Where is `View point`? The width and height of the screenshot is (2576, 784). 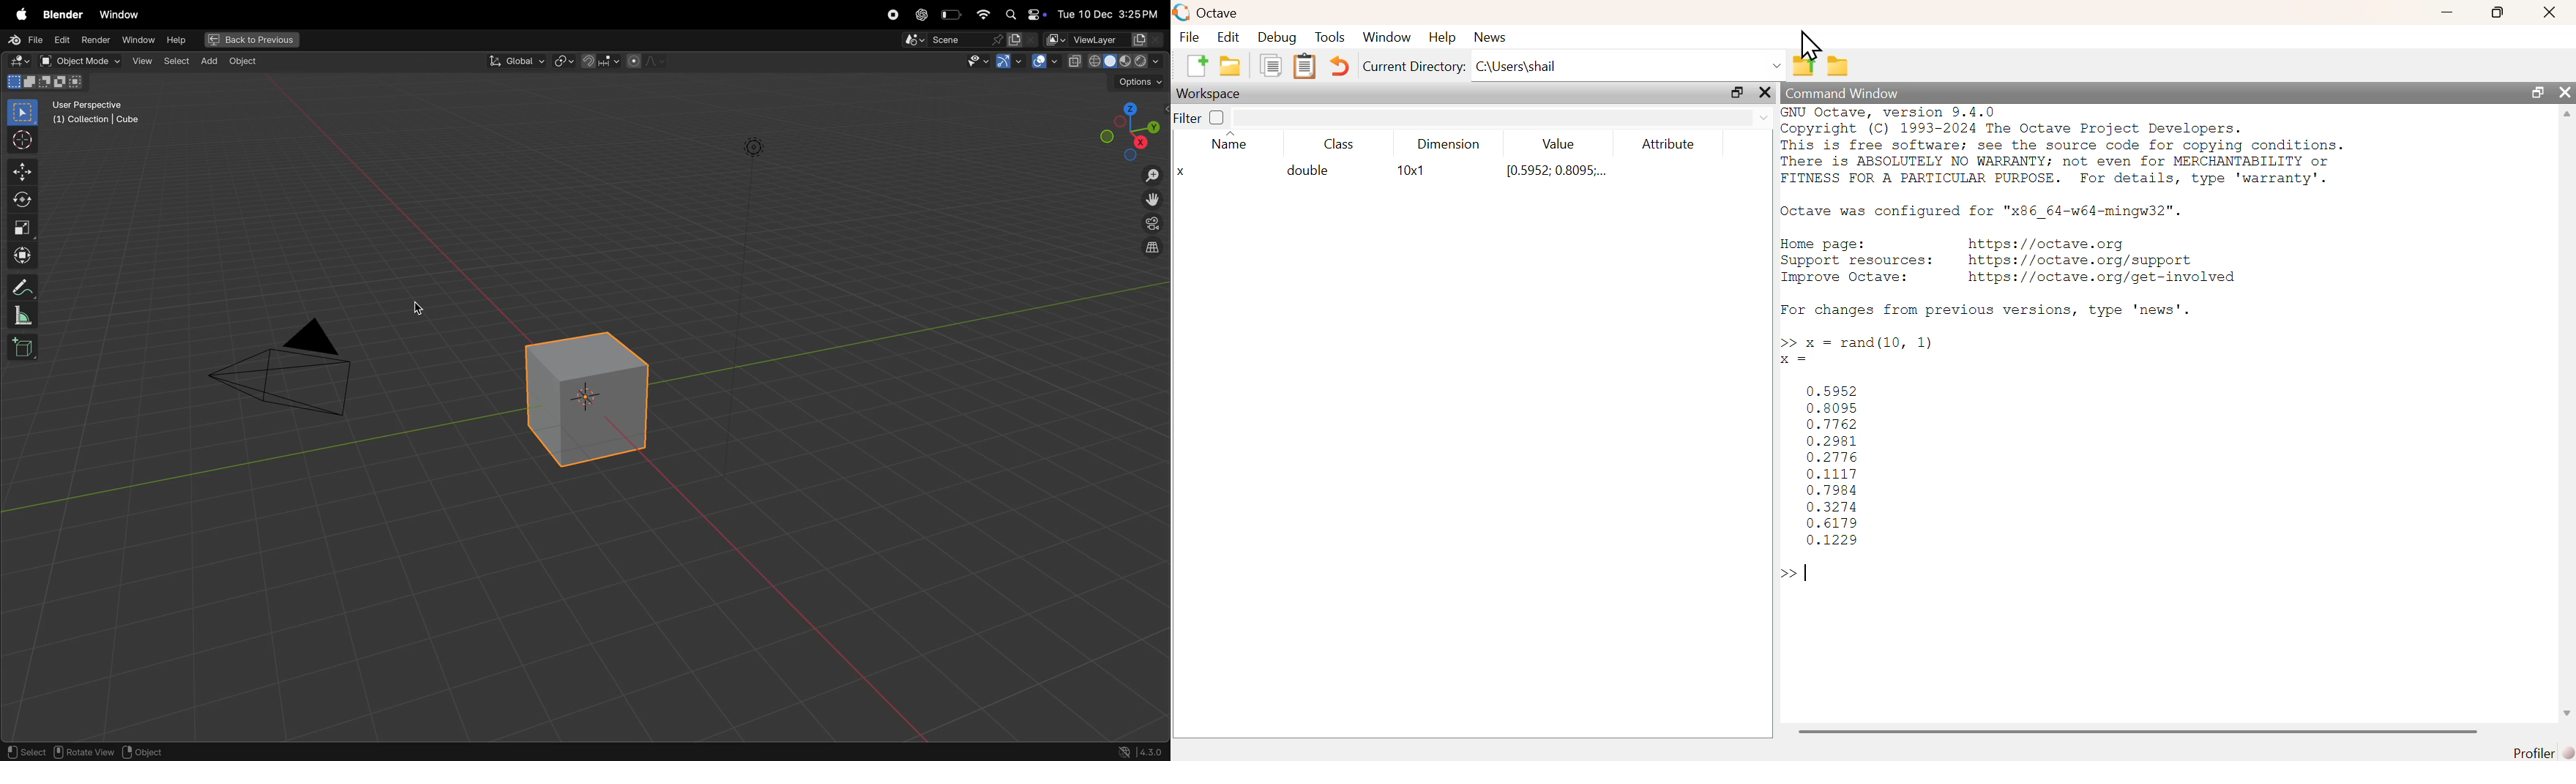 View point is located at coordinates (1131, 129).